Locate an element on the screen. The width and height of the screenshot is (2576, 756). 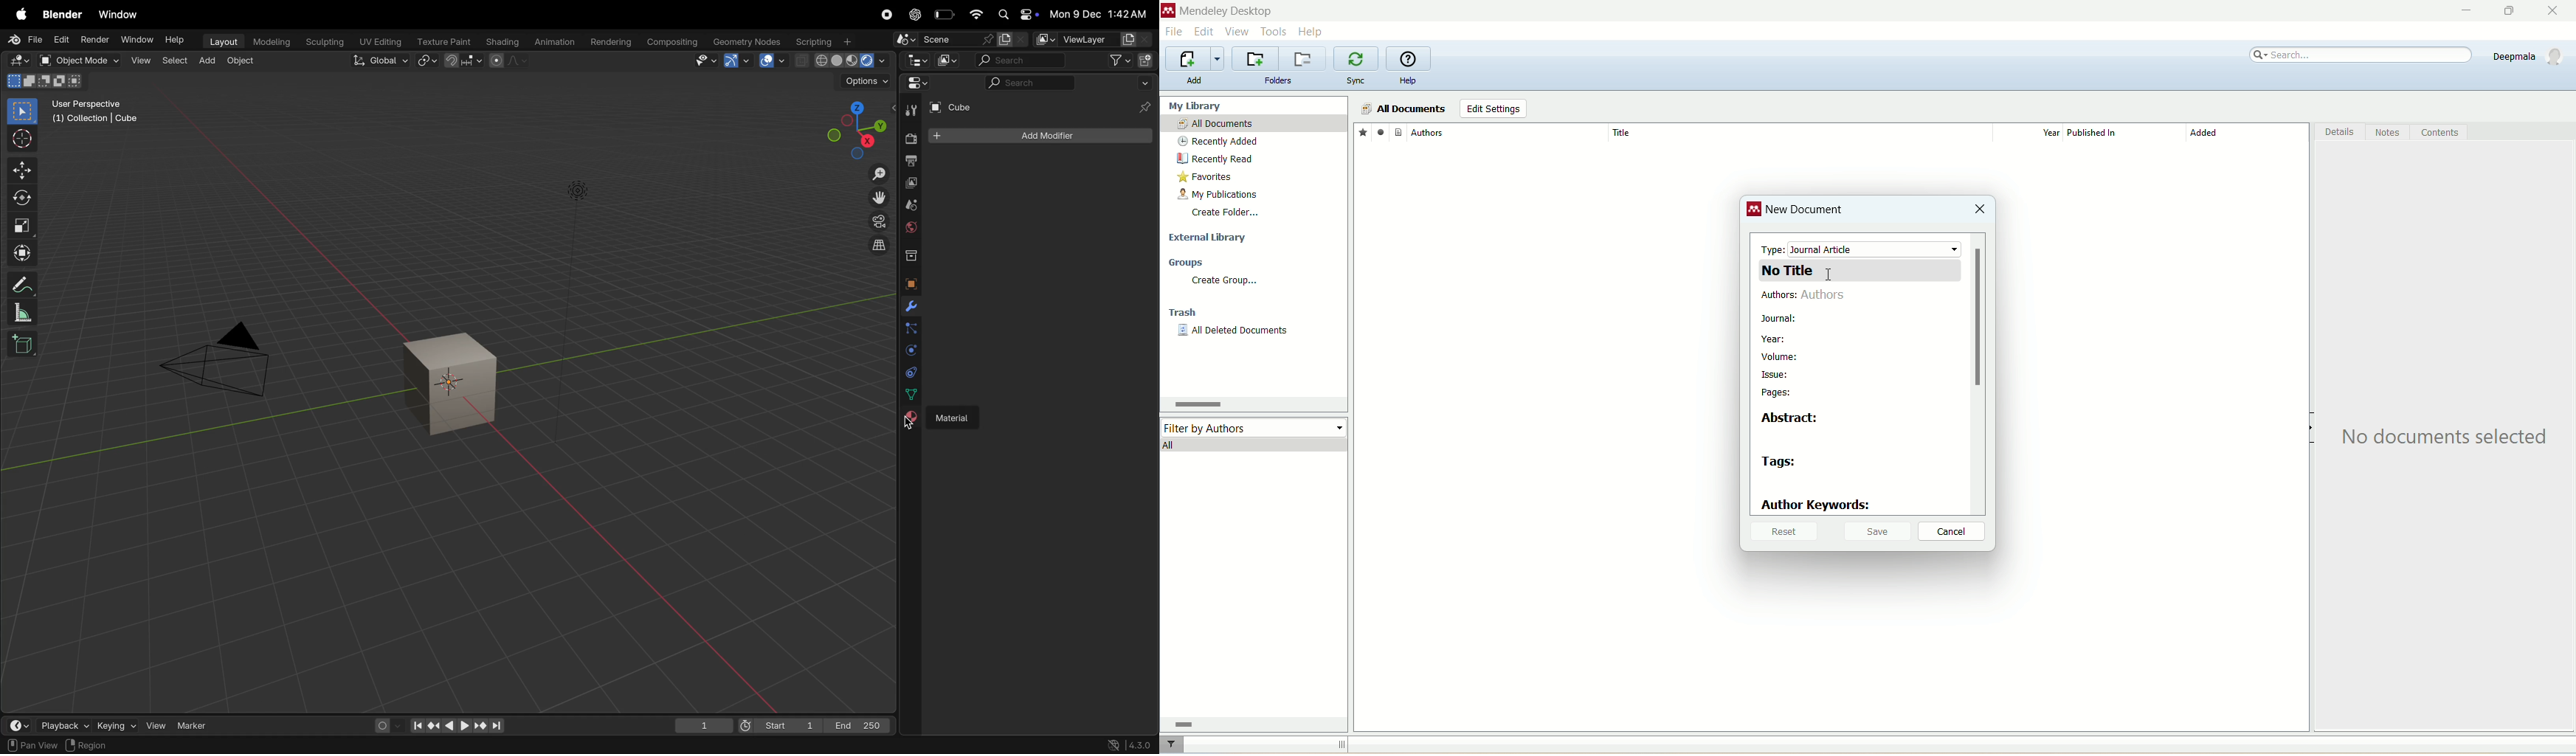
content is located at coordinates (2439, 133).